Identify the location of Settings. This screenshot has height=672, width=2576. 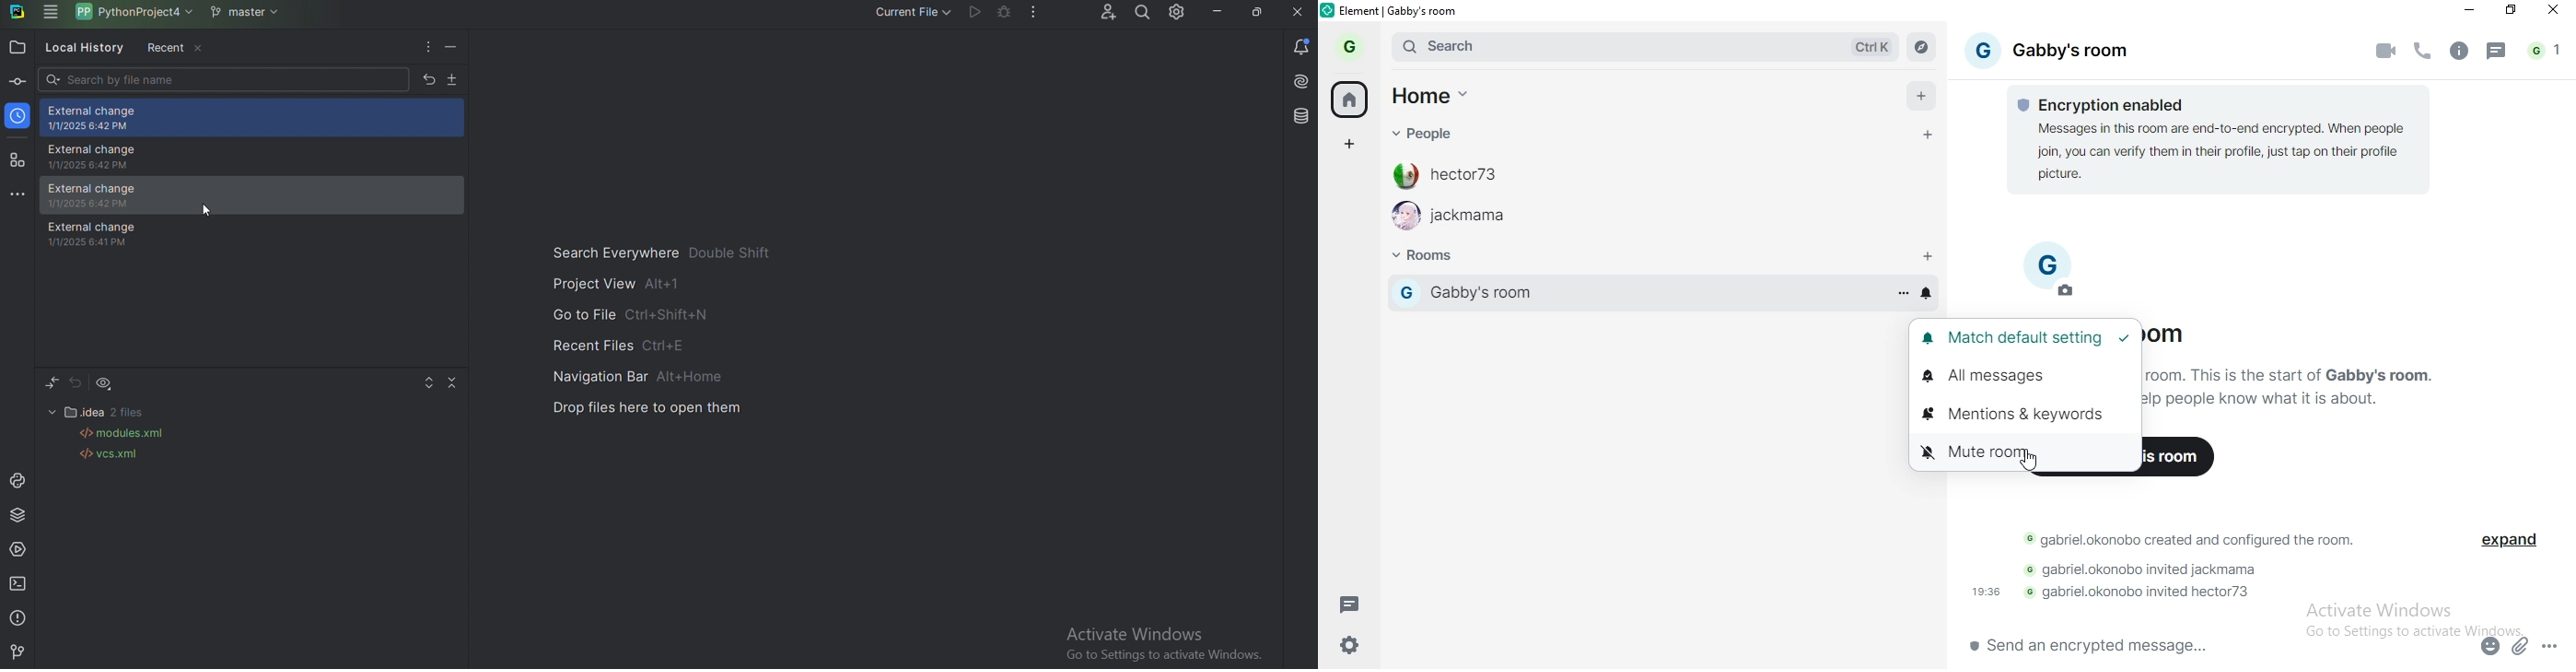
(1179, 13).